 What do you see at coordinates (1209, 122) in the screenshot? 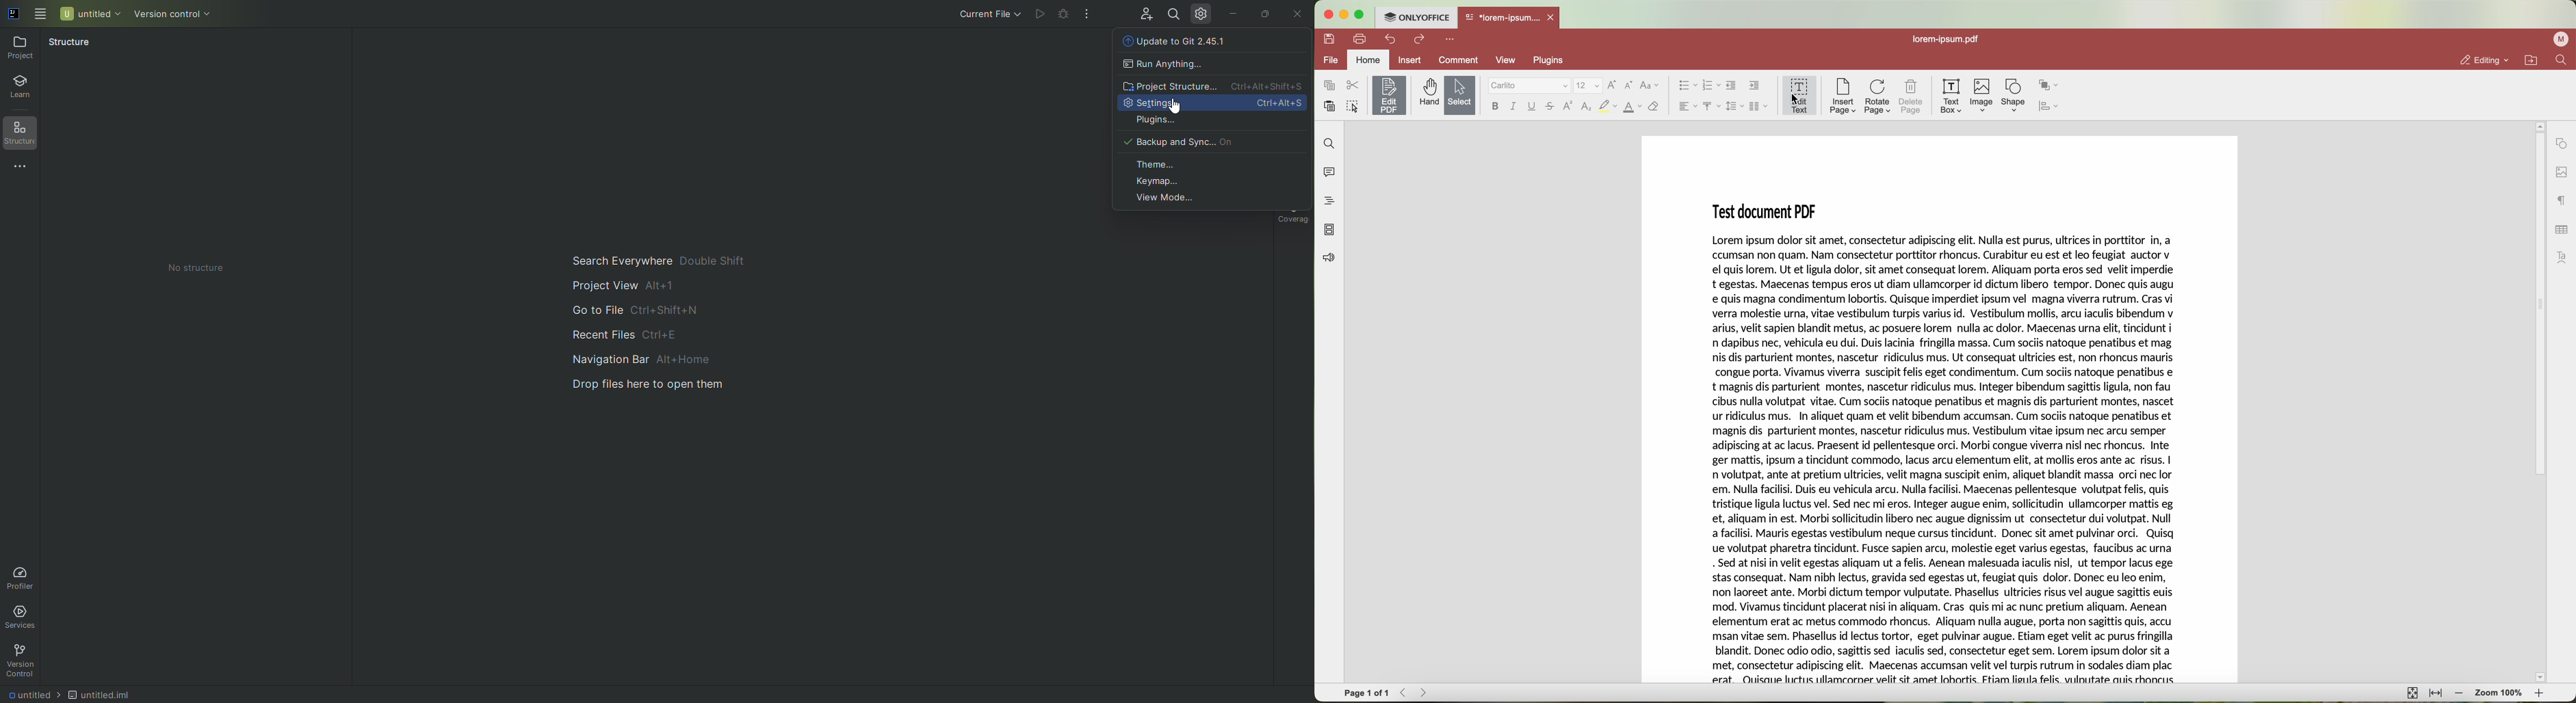
I see `Plugins` at bounding box center [1209, 122].